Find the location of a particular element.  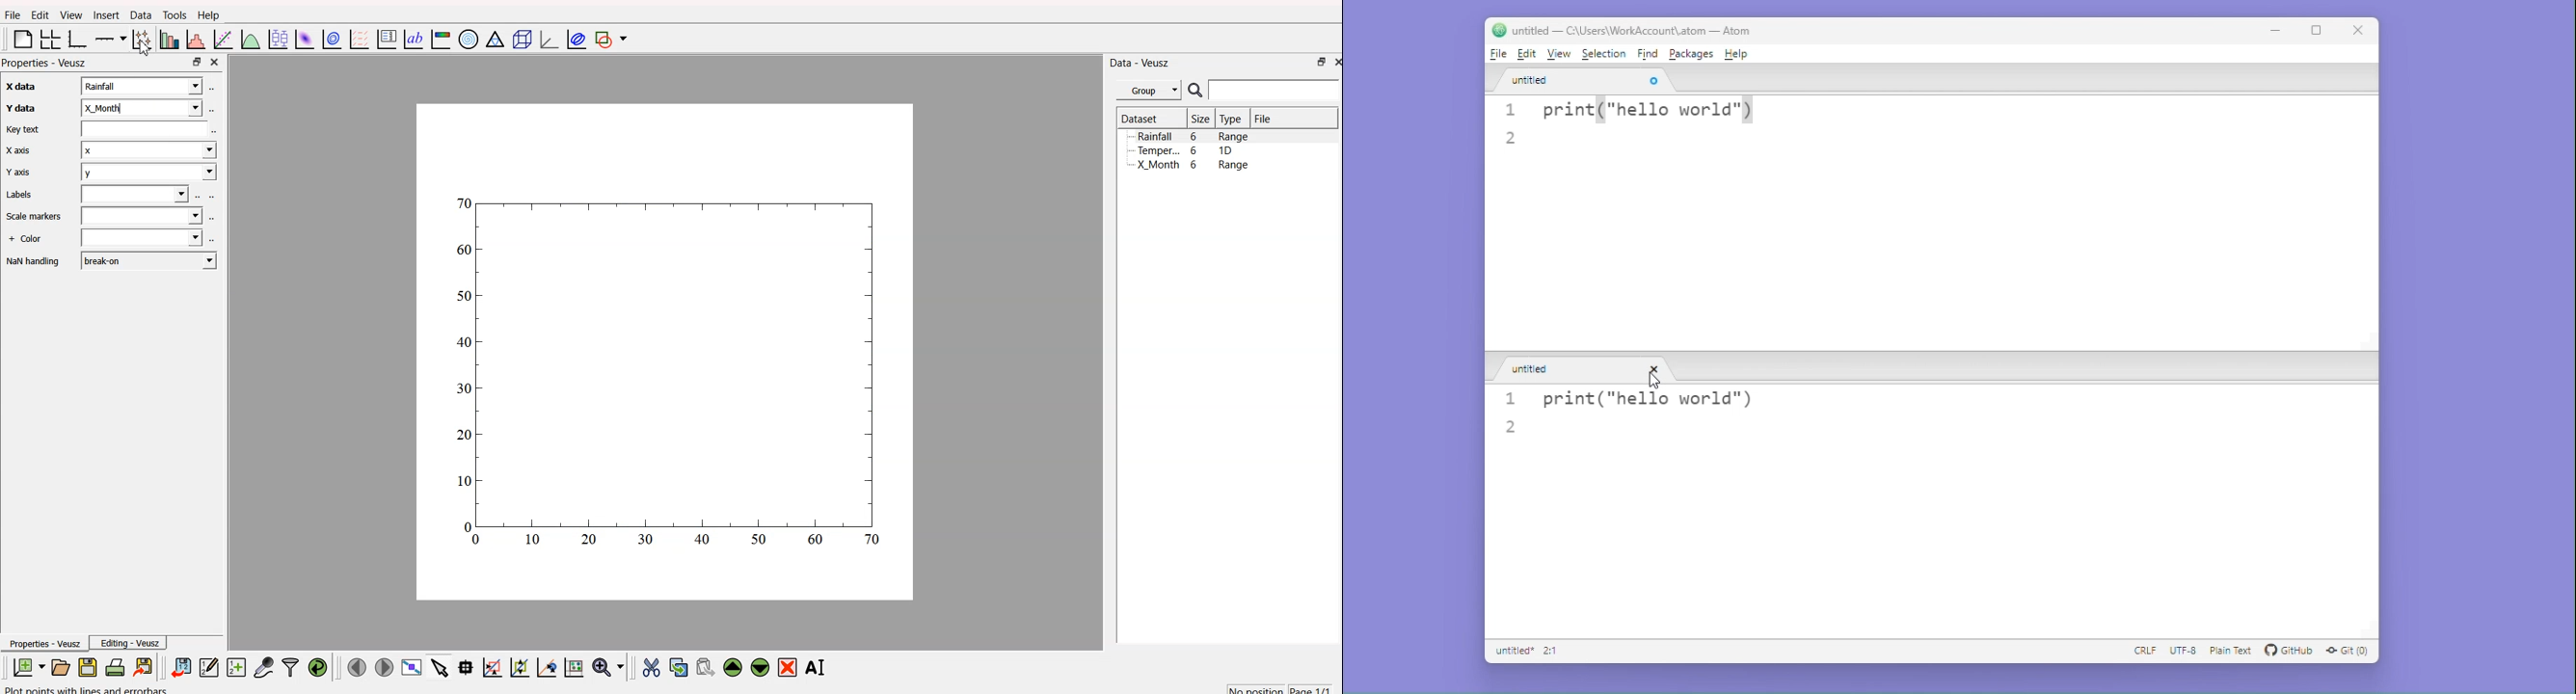

Type is located at coordinates (1231, 119).